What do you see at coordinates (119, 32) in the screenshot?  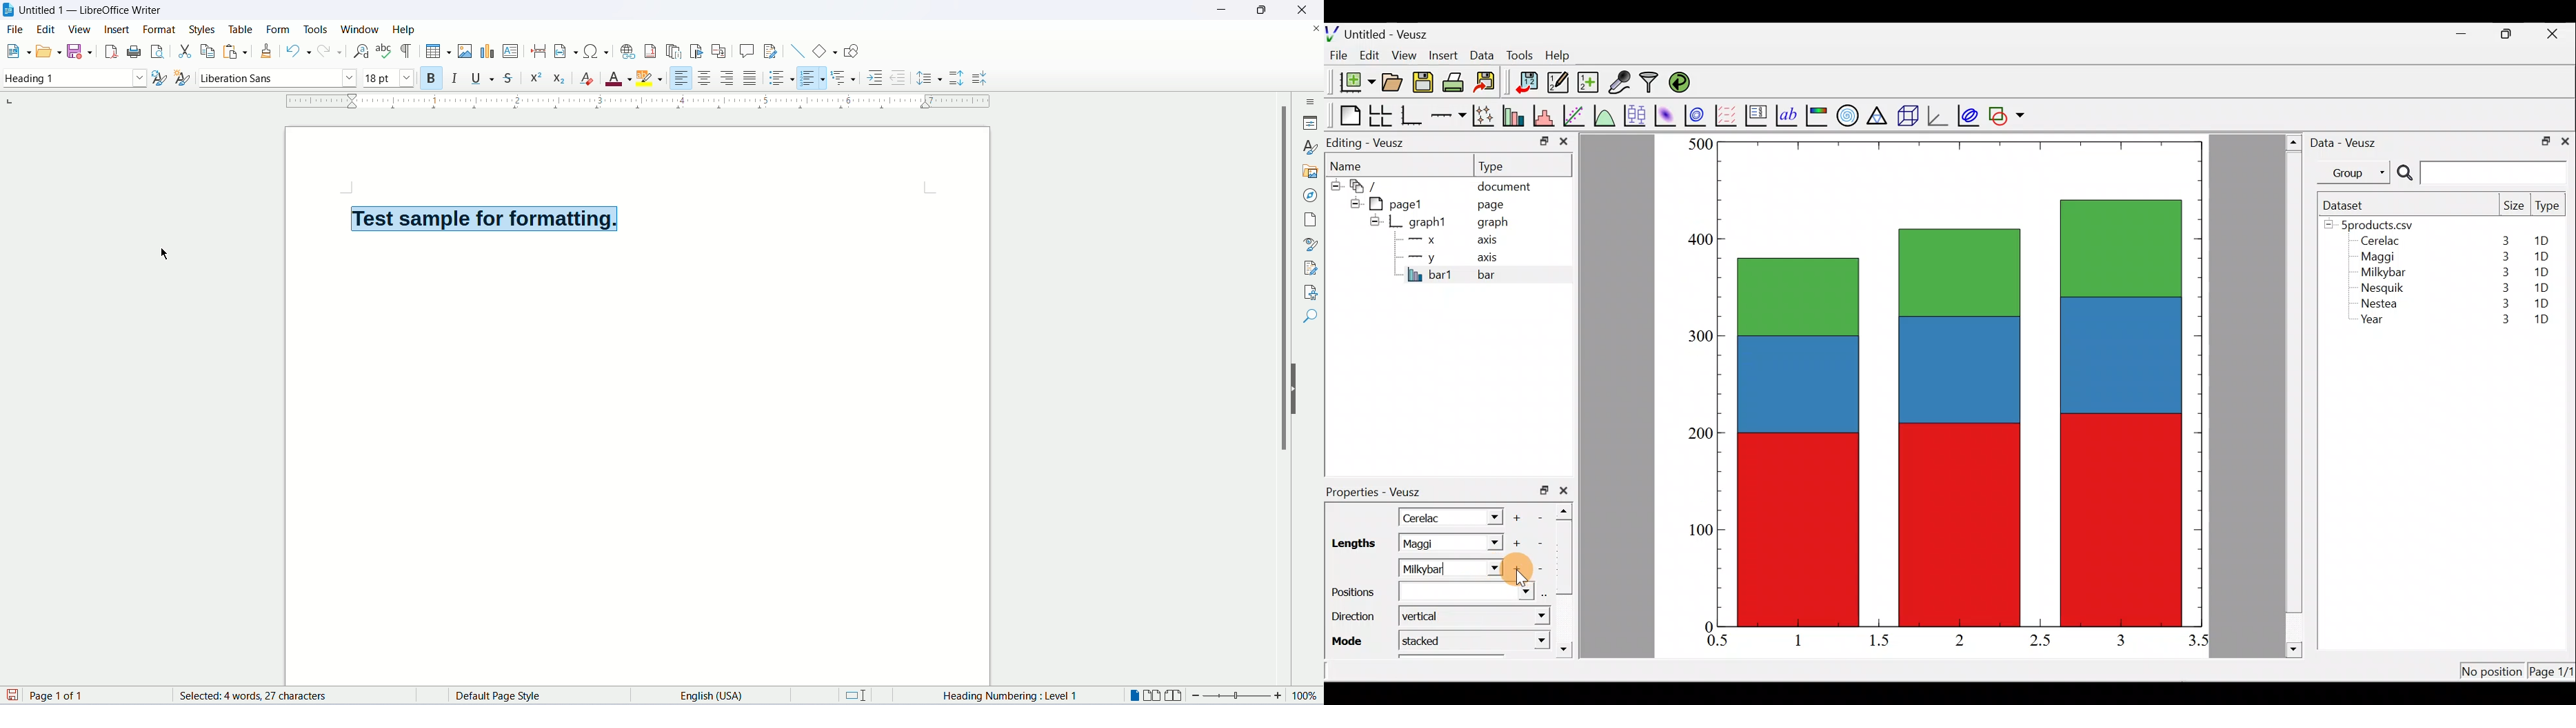 I see `insert` at bounding box center [119, 32].